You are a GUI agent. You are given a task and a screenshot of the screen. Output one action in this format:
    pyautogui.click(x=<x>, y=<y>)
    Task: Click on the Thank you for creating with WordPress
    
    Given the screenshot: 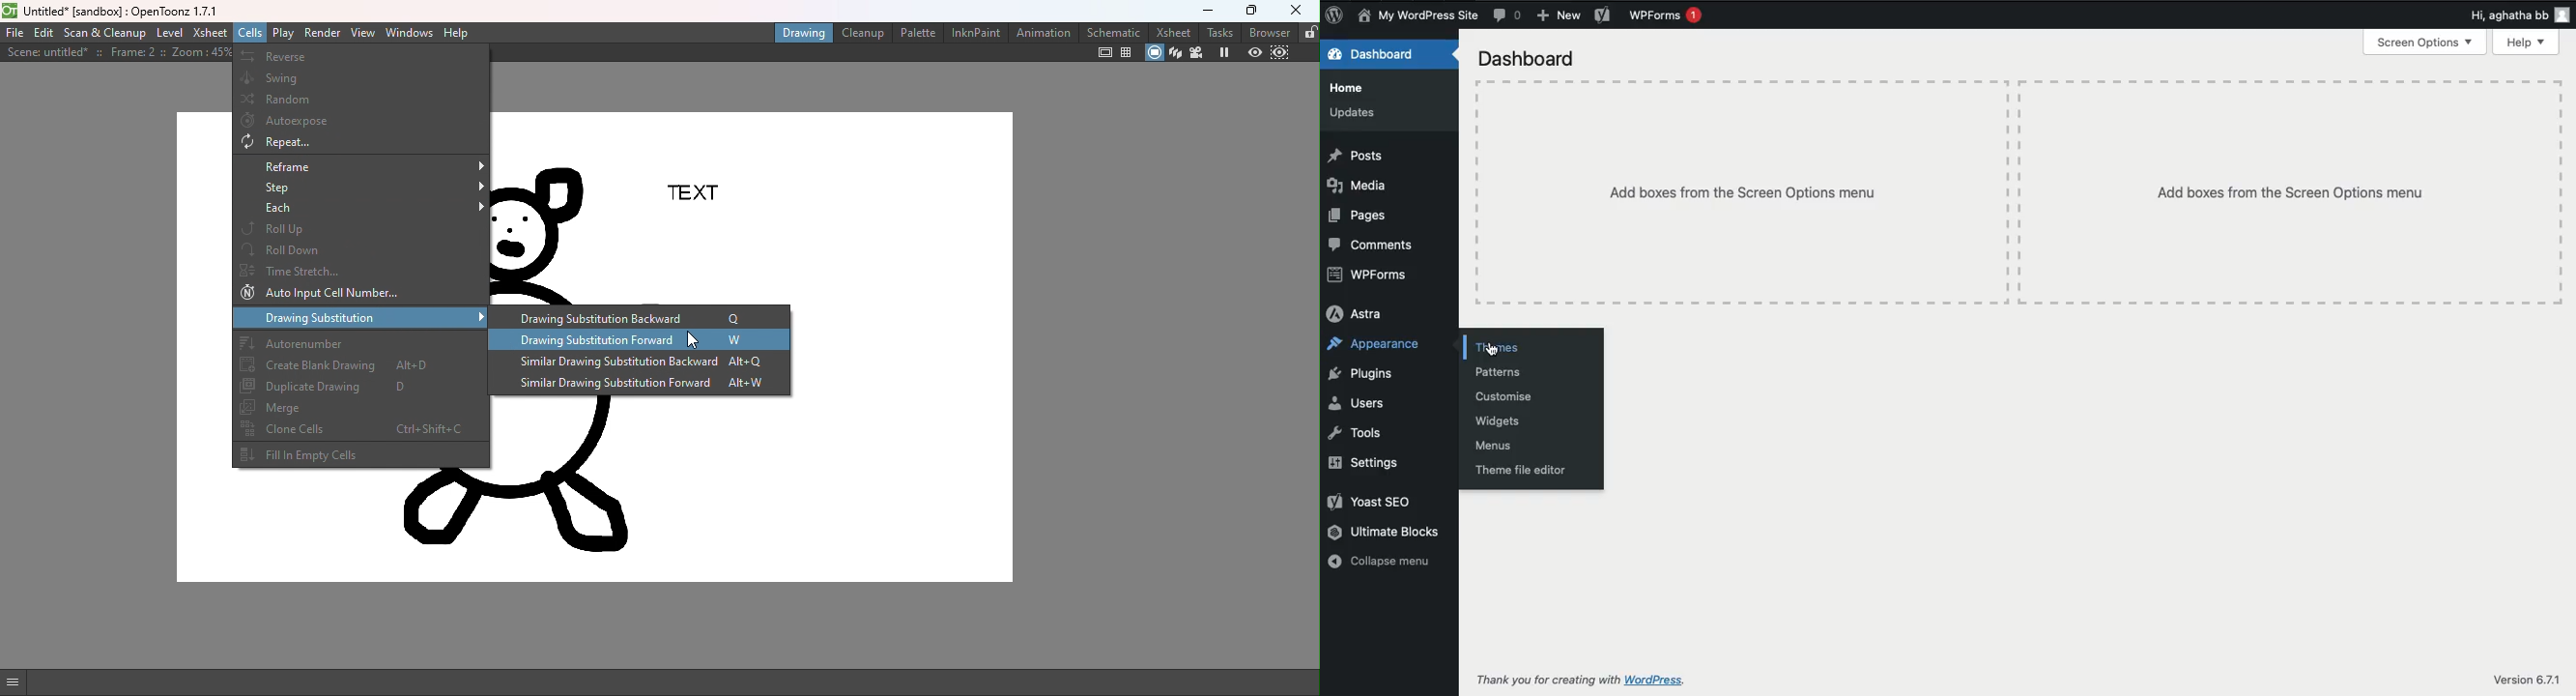 What is the action you would take?
    pyautogui.click(x=1583, y=679)
    